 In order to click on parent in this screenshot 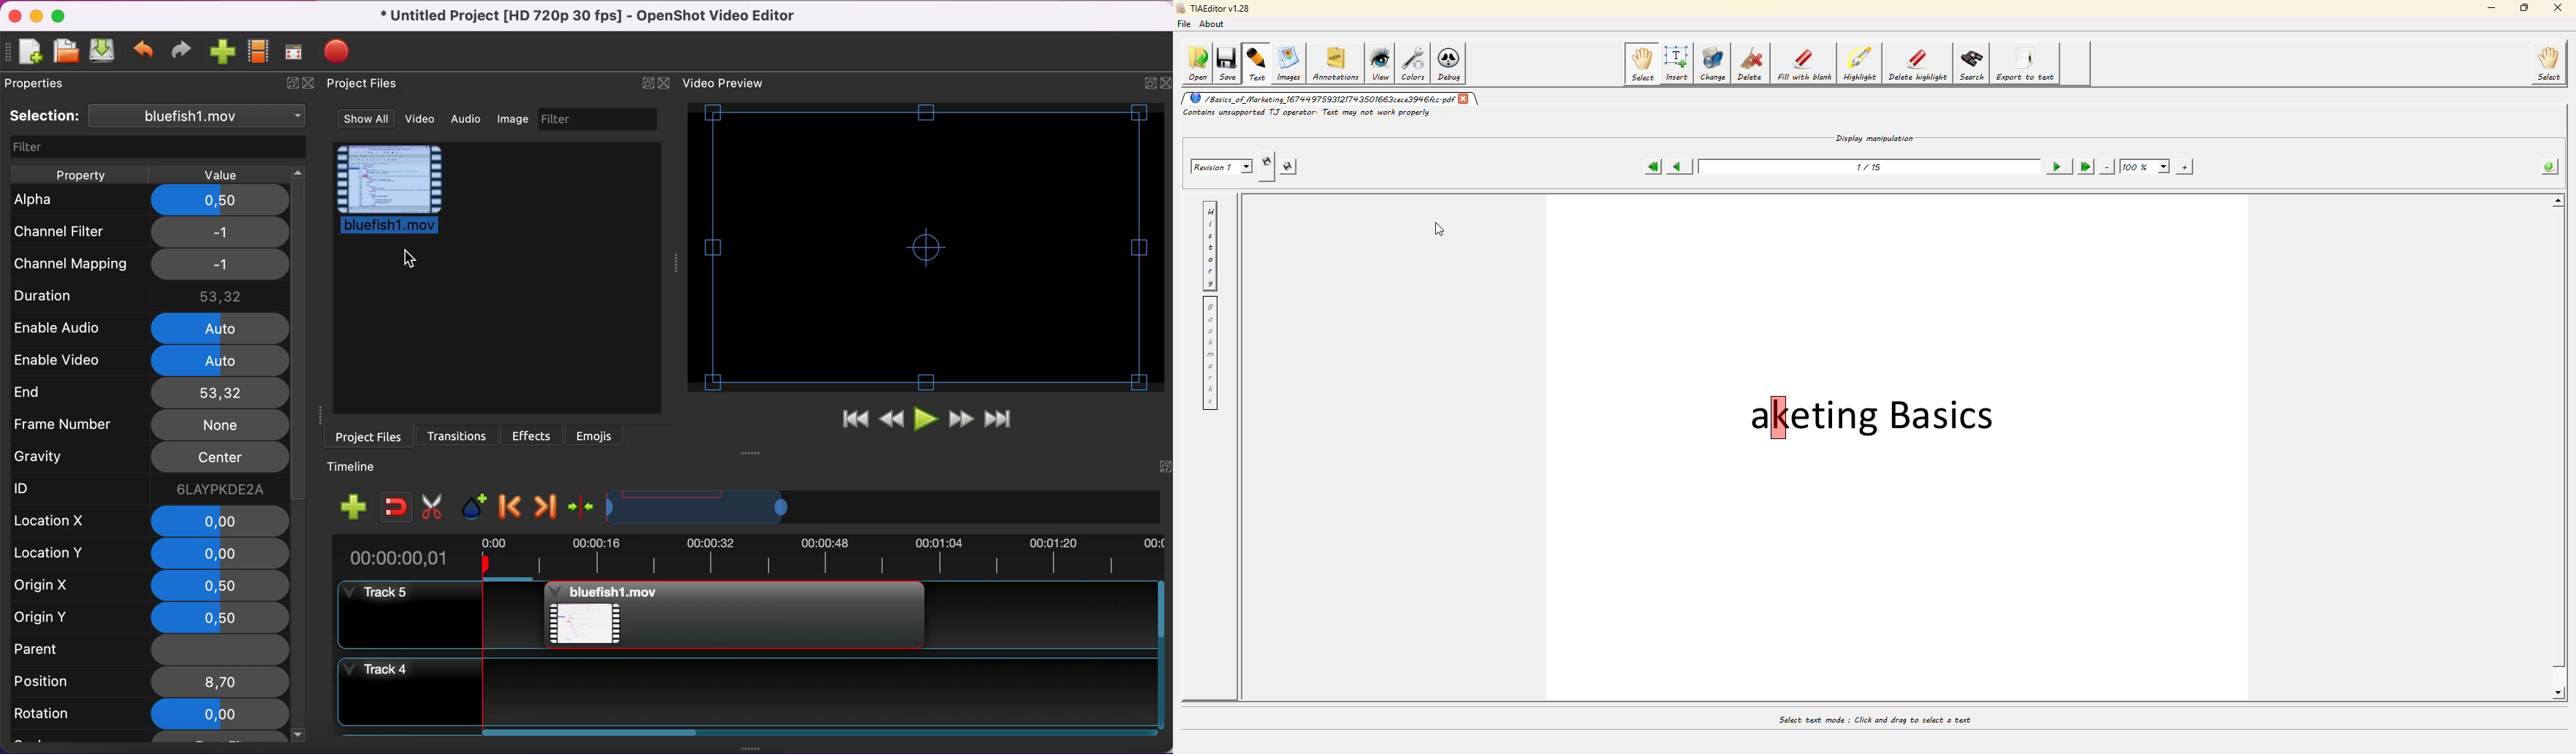, I will do `click(59, 648)`.